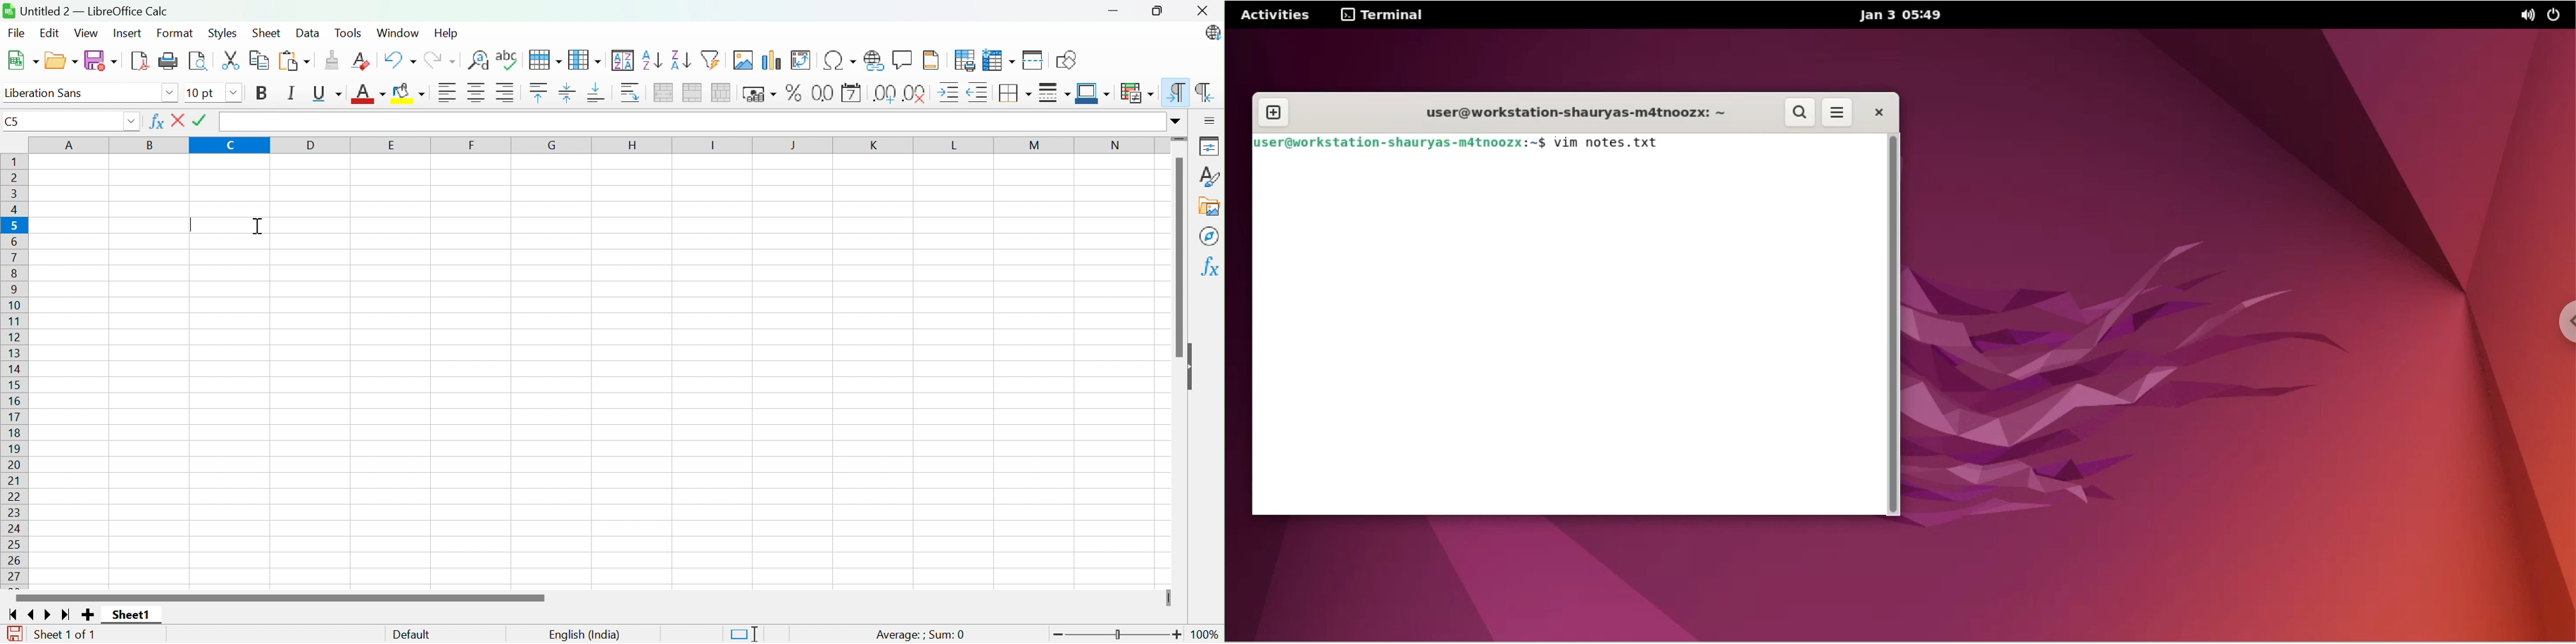 This screenshot has width=2576, height=644. What do you see at coordinates (88, 615) in the screenshot?
I see `Add new sheet` at bounding box center [88, 615].